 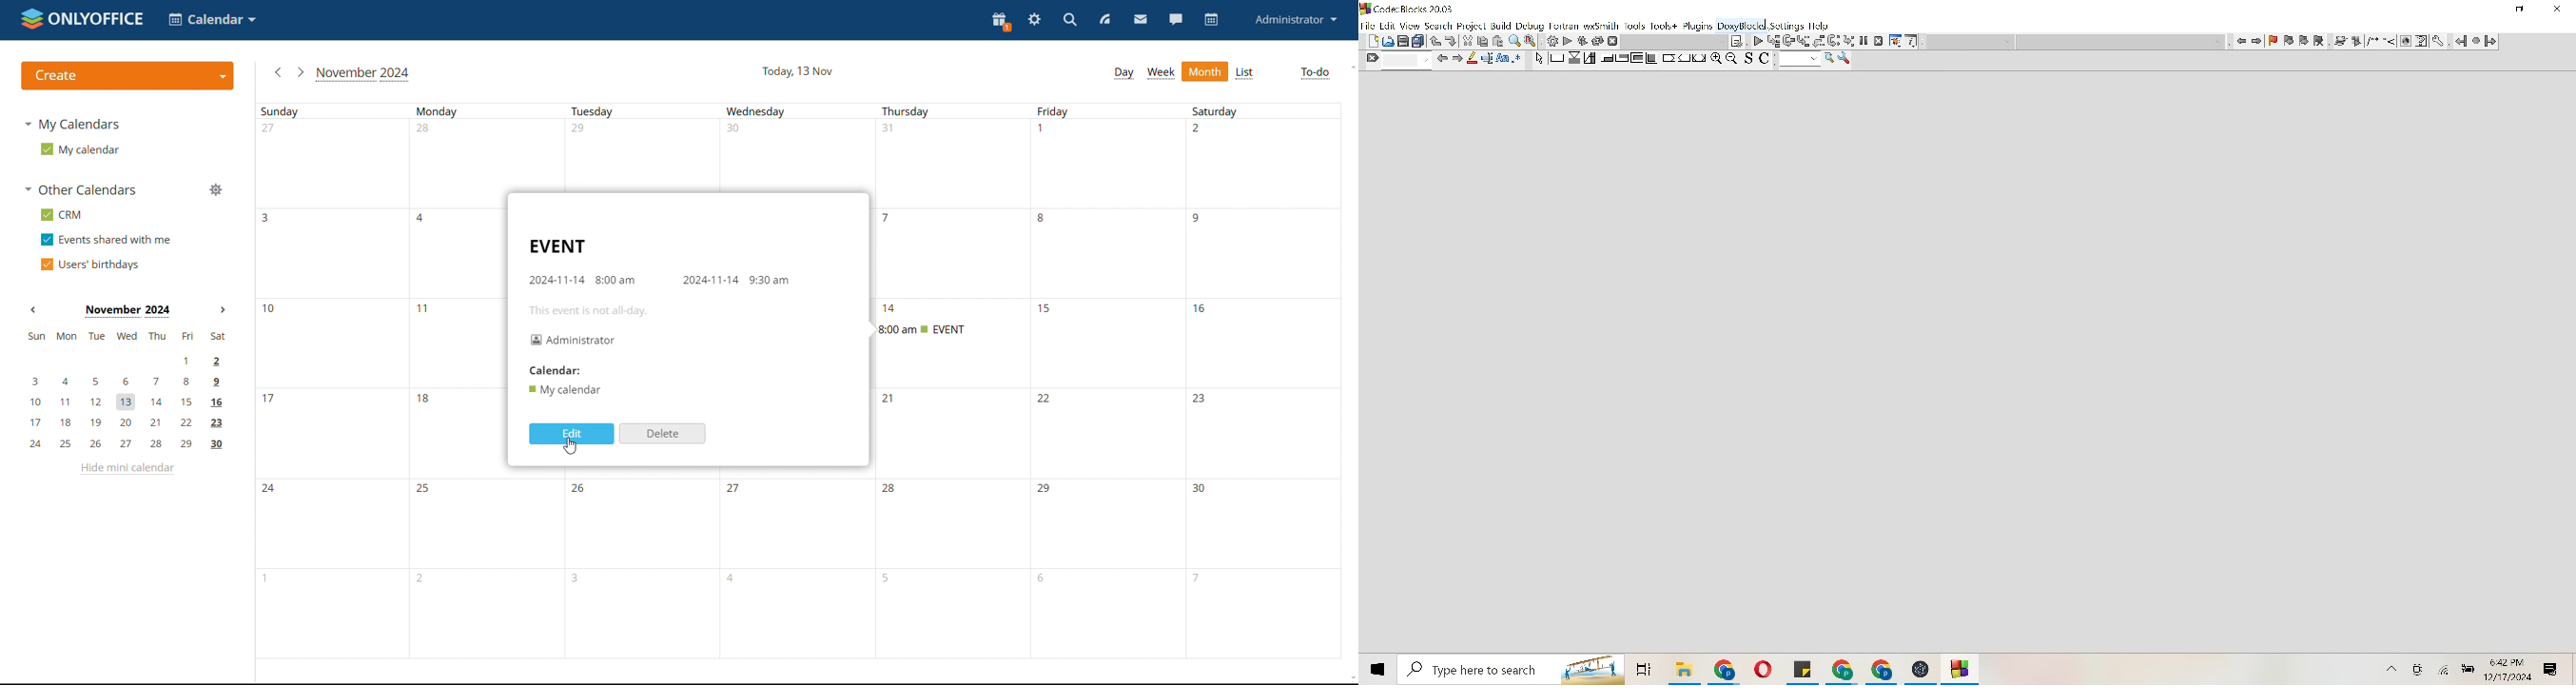 What do you see at coordinates (1613, 41) in the screenshot?
I see `Cancel` at bounding box center [1613, 41].